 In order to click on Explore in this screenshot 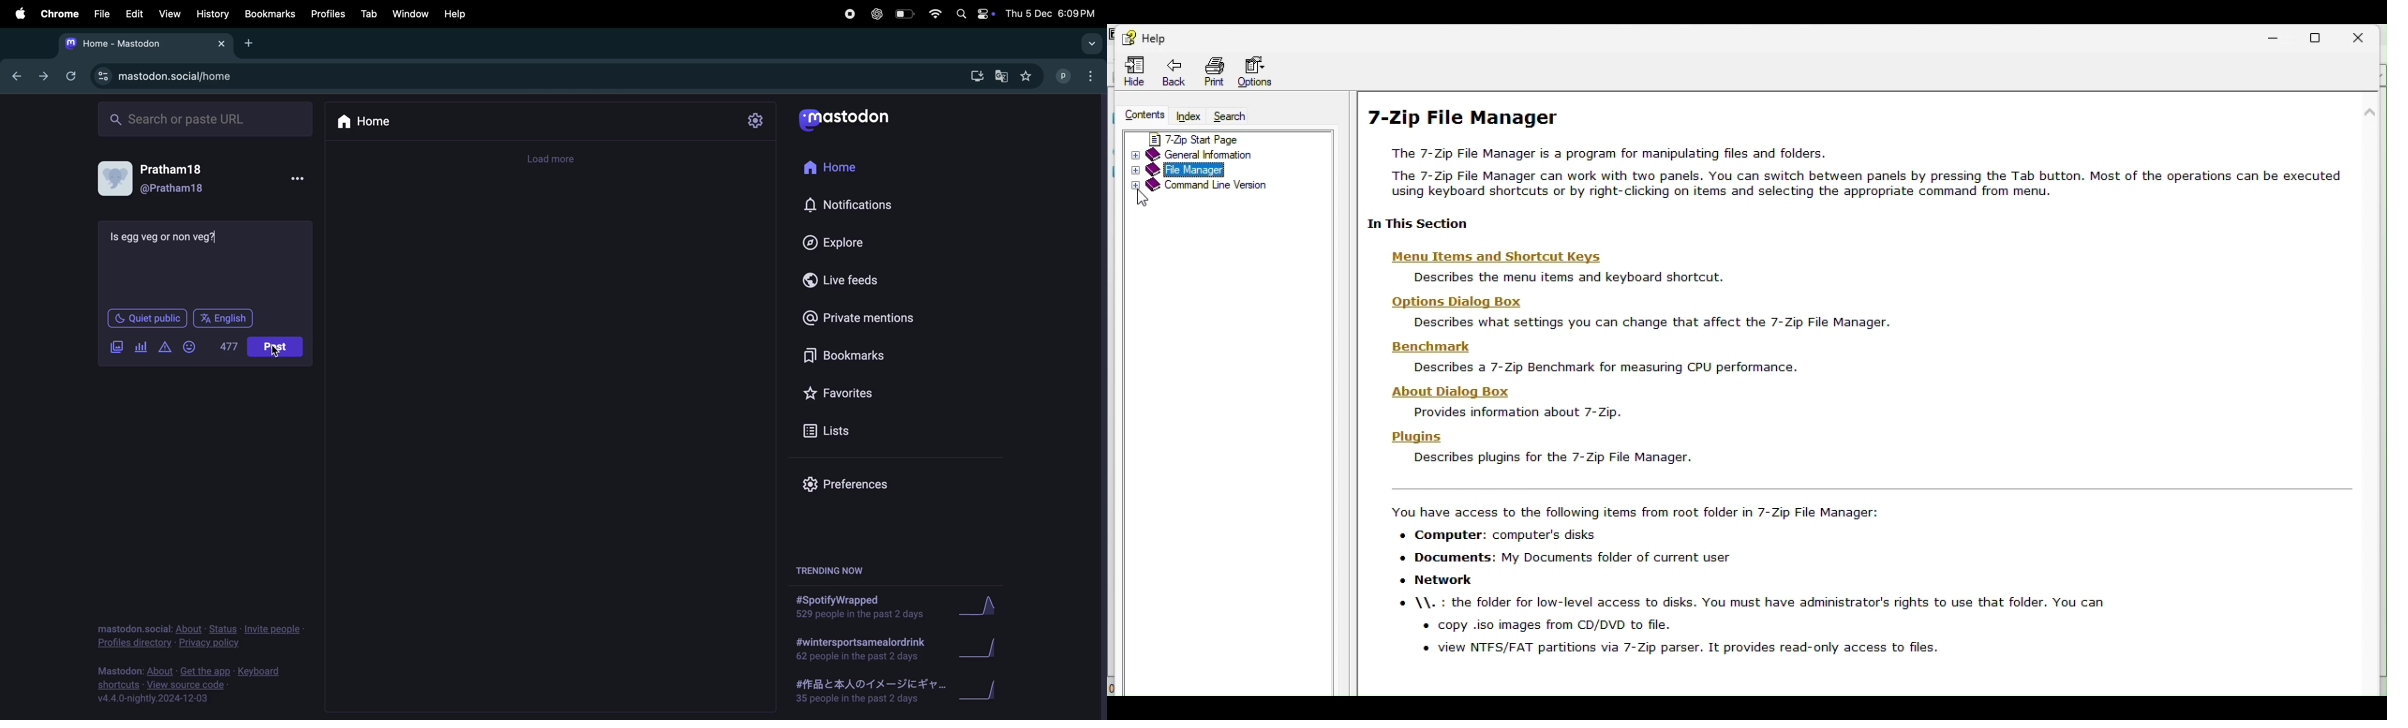, I will do `click(844, 243)`.